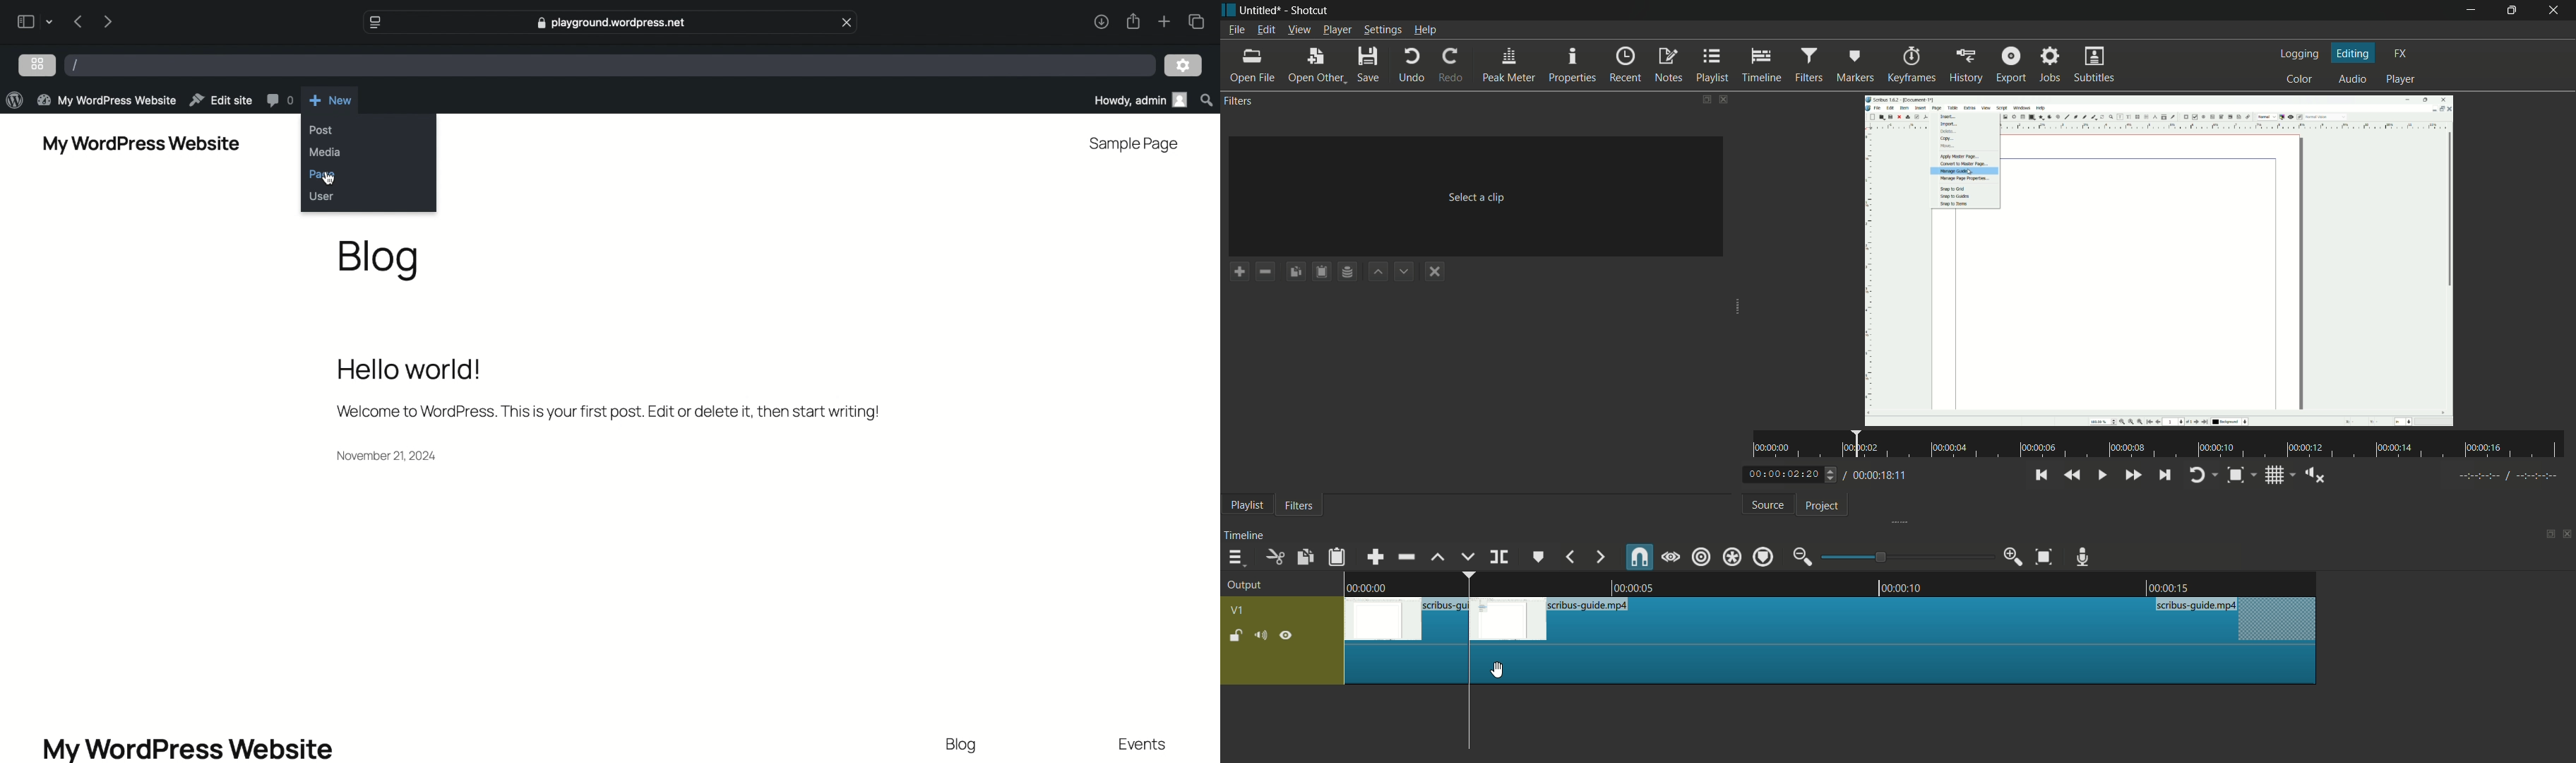 This screenshot has width=2576, height=784. Describe the element at coordinates (1438, 557) in the screenshot. I see `lift` at that location.